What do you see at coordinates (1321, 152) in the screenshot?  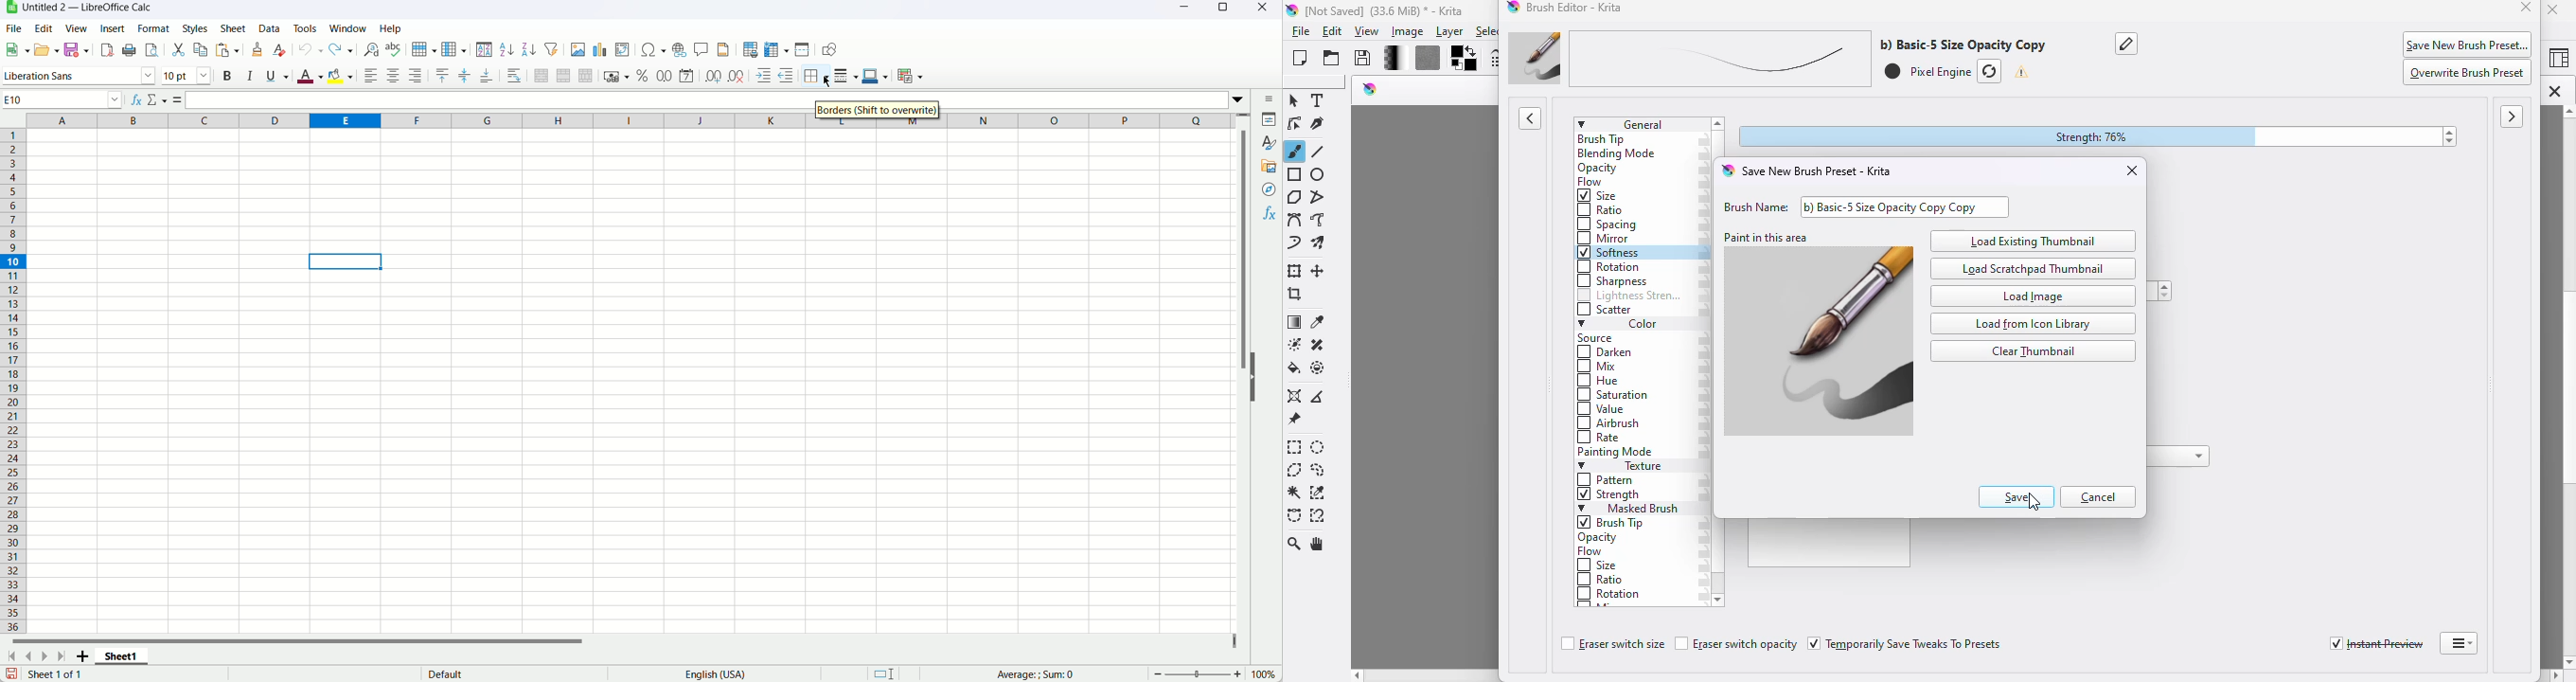 I see `line tool` at bounding box center [1321, 152].